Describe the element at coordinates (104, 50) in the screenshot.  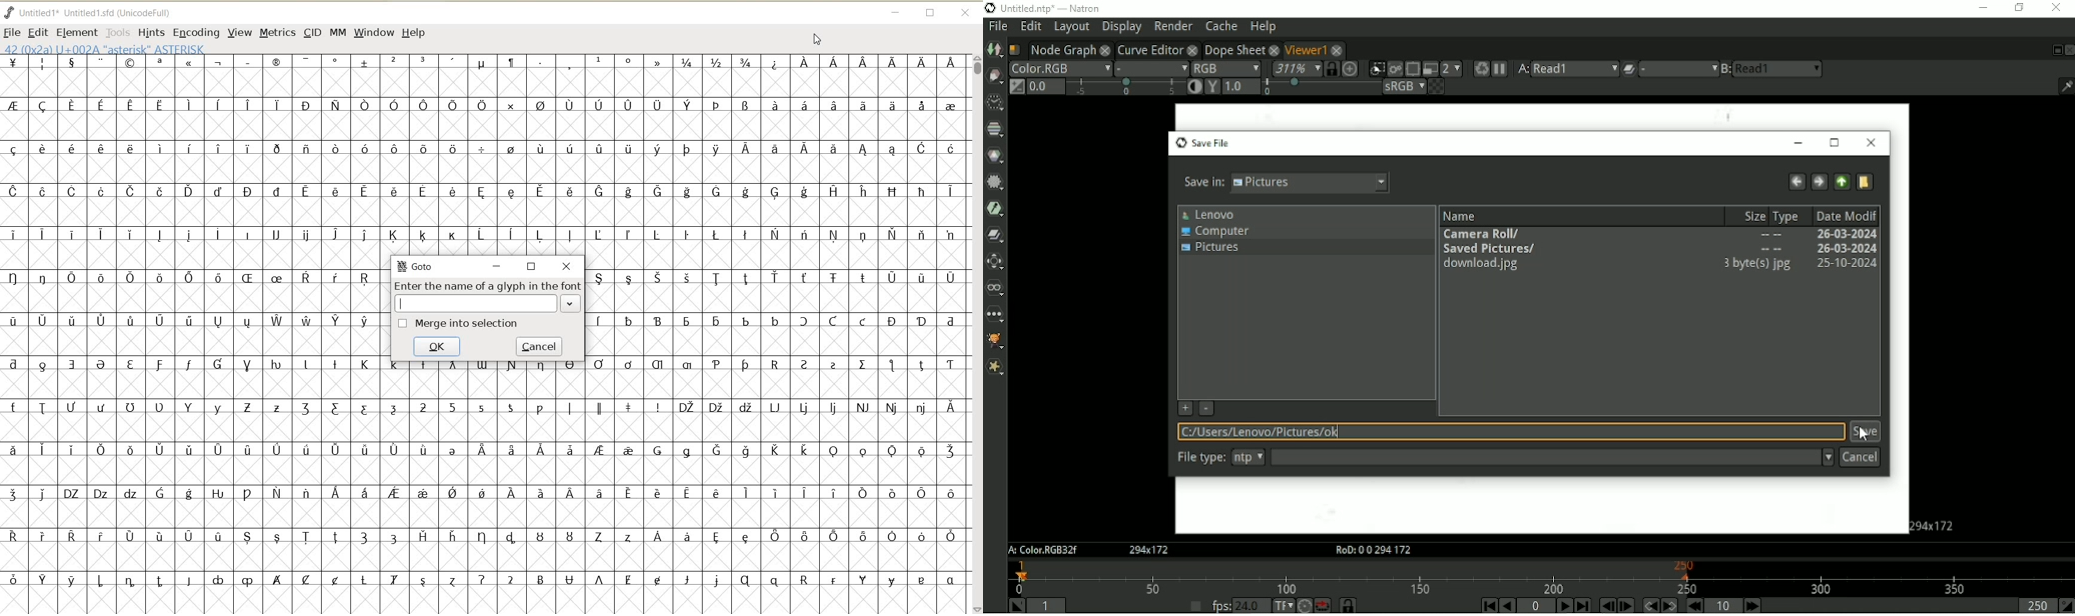
I see `42 (0x2A) U+002A "Asterisk" ASTERISK` at that location.